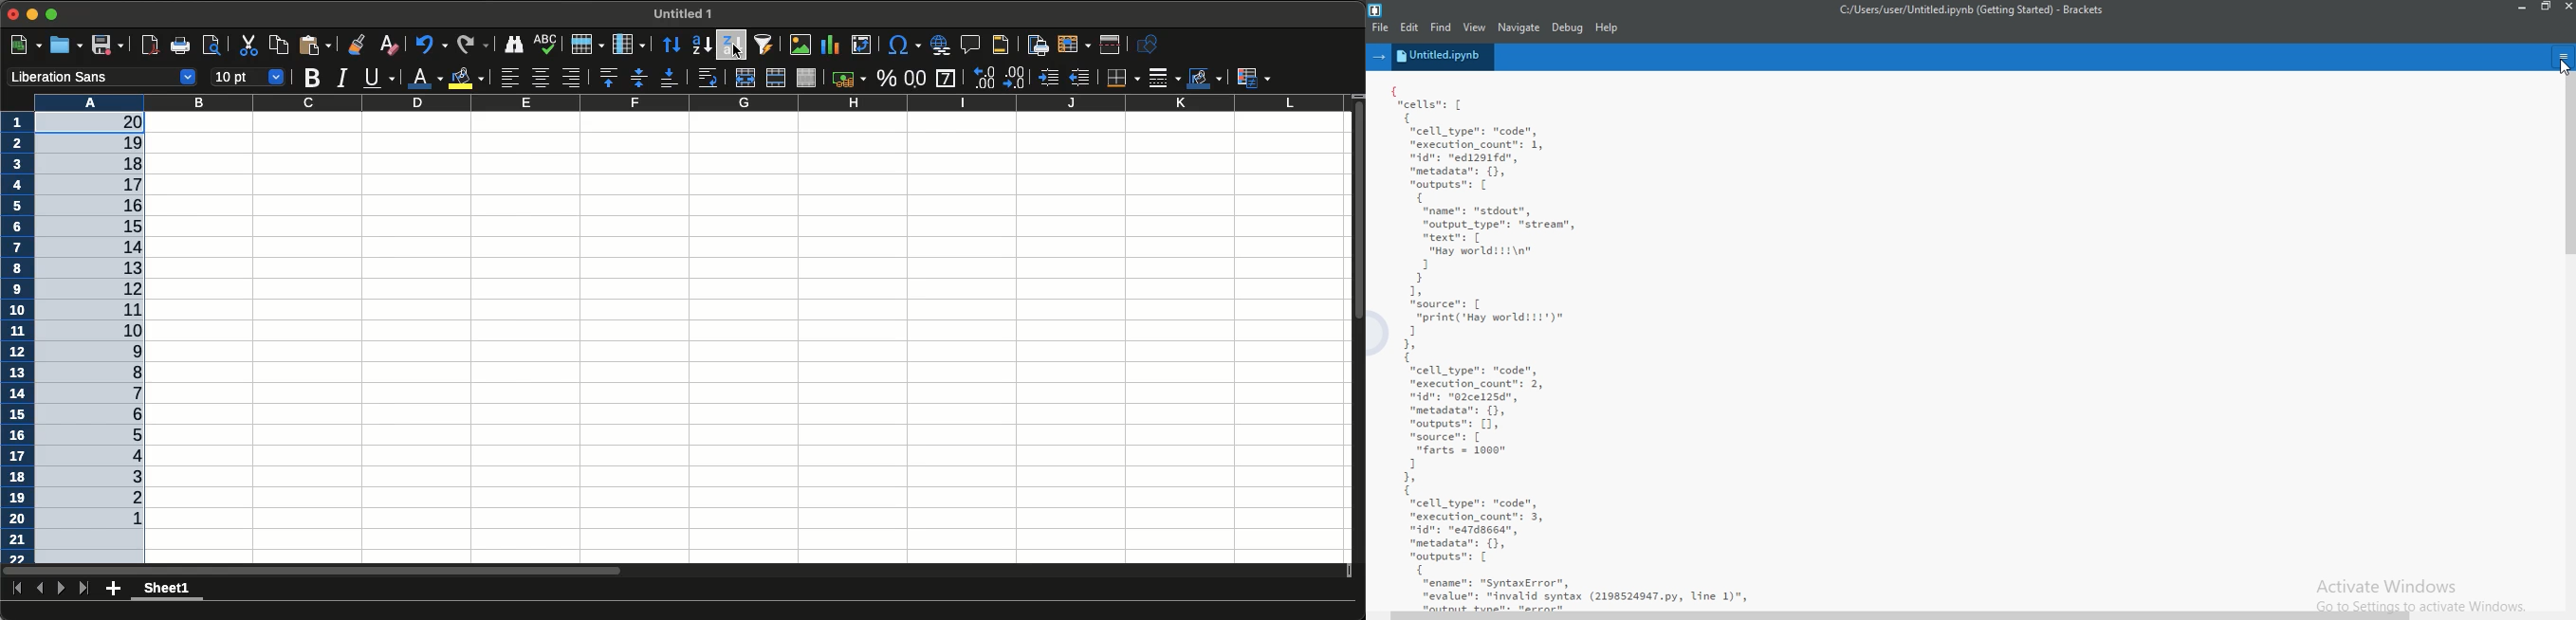 Image resolution: width=2576 pixels, height=644 pixels. What do you see at coordinates (248, 46) in the screenshot?
I see `Cut` at bounding box center [248, 46].